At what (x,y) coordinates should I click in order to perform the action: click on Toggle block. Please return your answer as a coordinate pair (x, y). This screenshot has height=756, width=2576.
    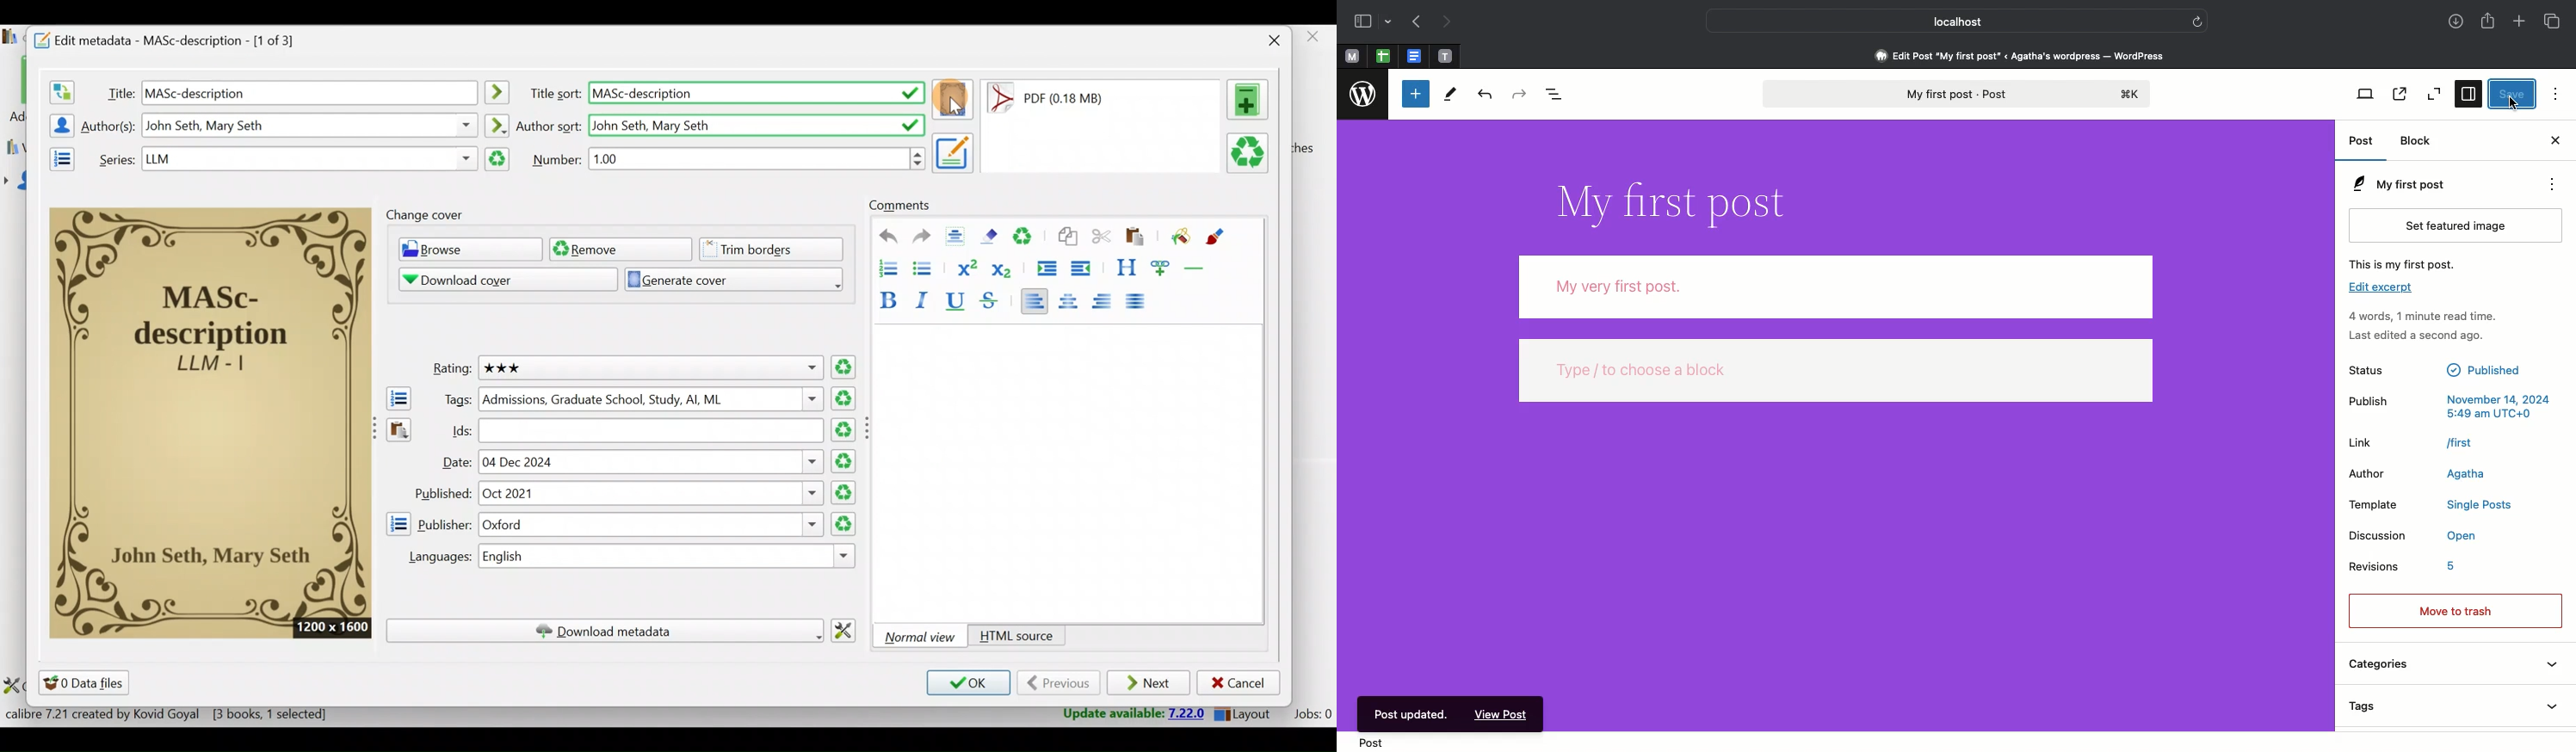
    Looking at the image, I should click on (1413, 95).